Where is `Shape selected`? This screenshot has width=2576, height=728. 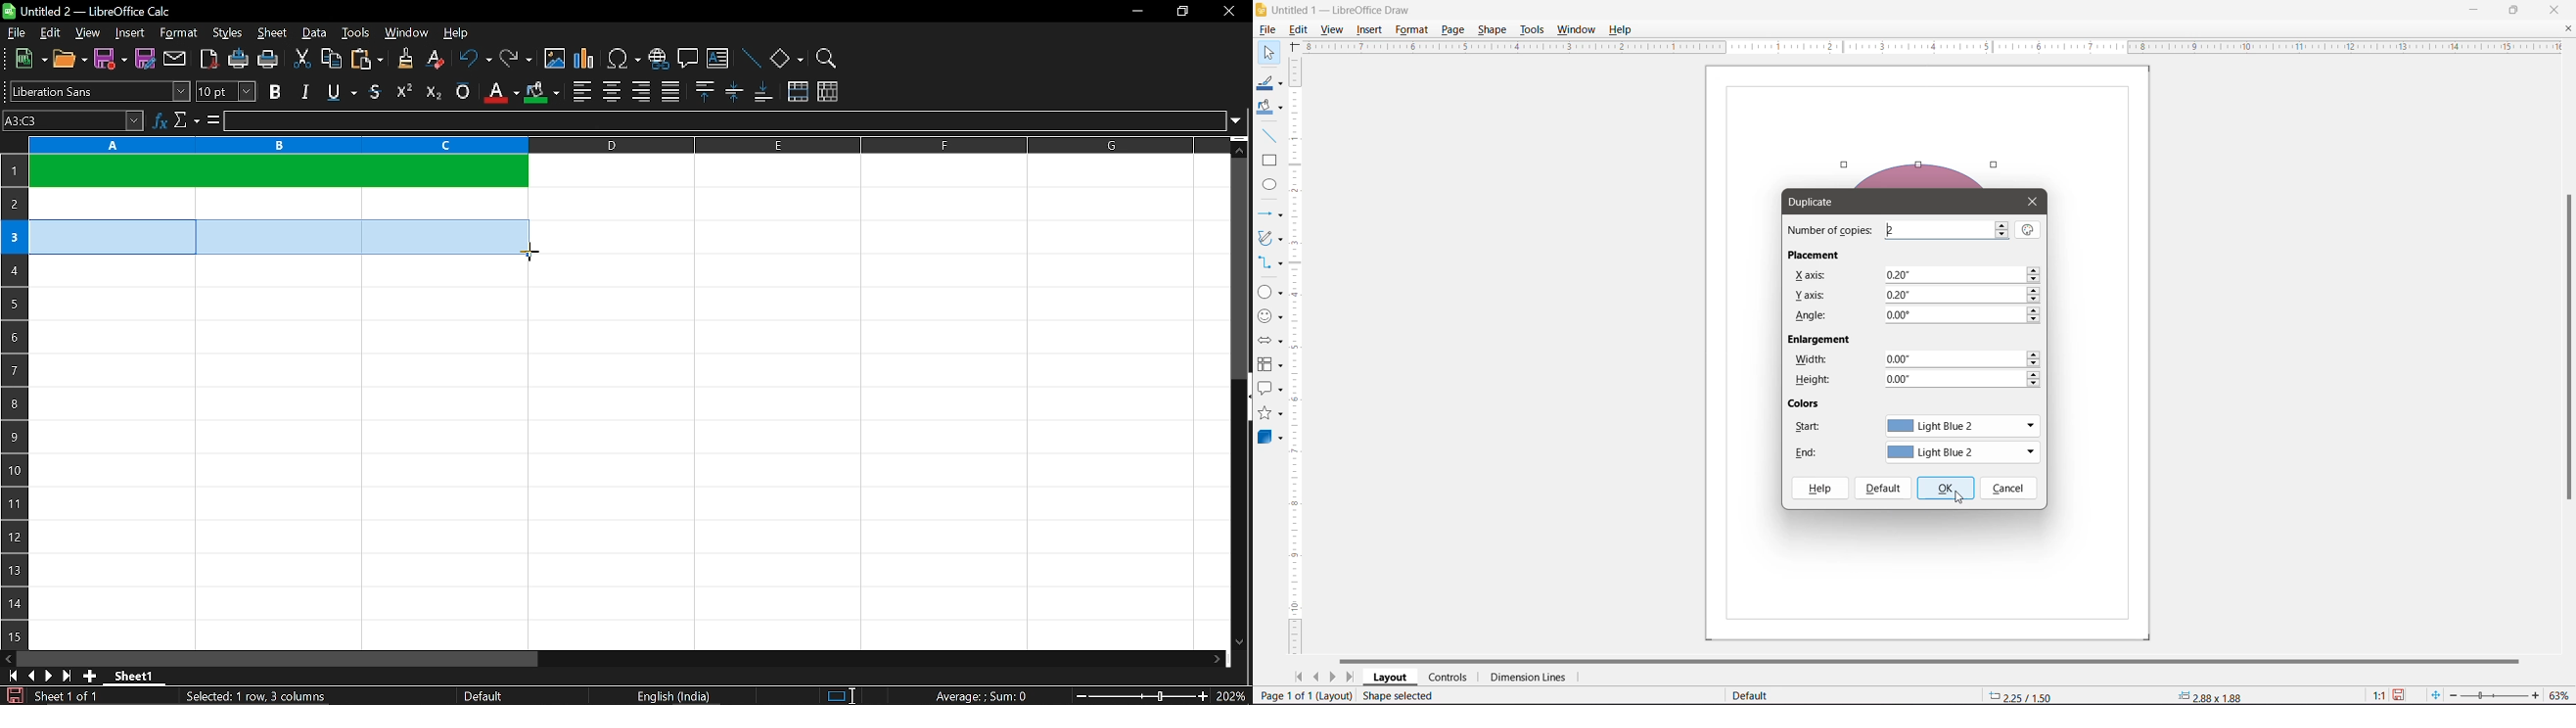 Shape selected is located at coordinates (1400, 696).